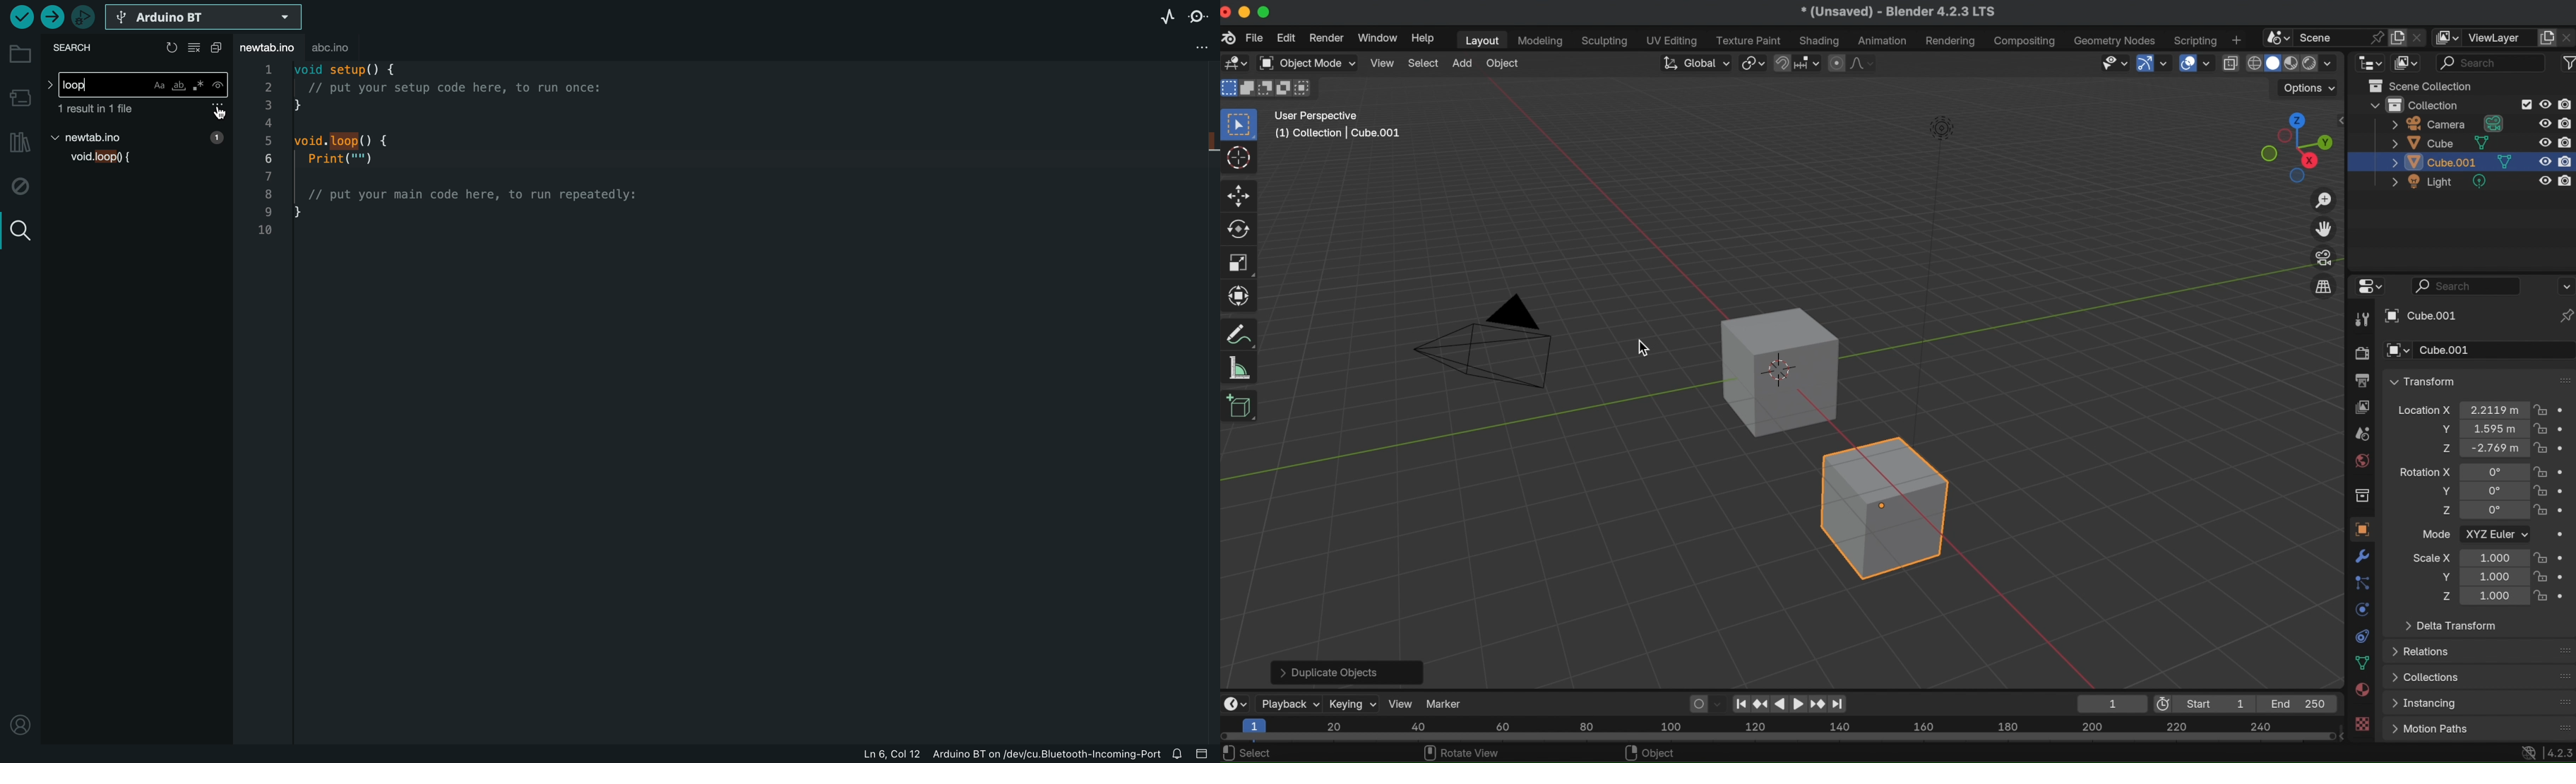  I want to click on disable in render, so click(2567, 104).